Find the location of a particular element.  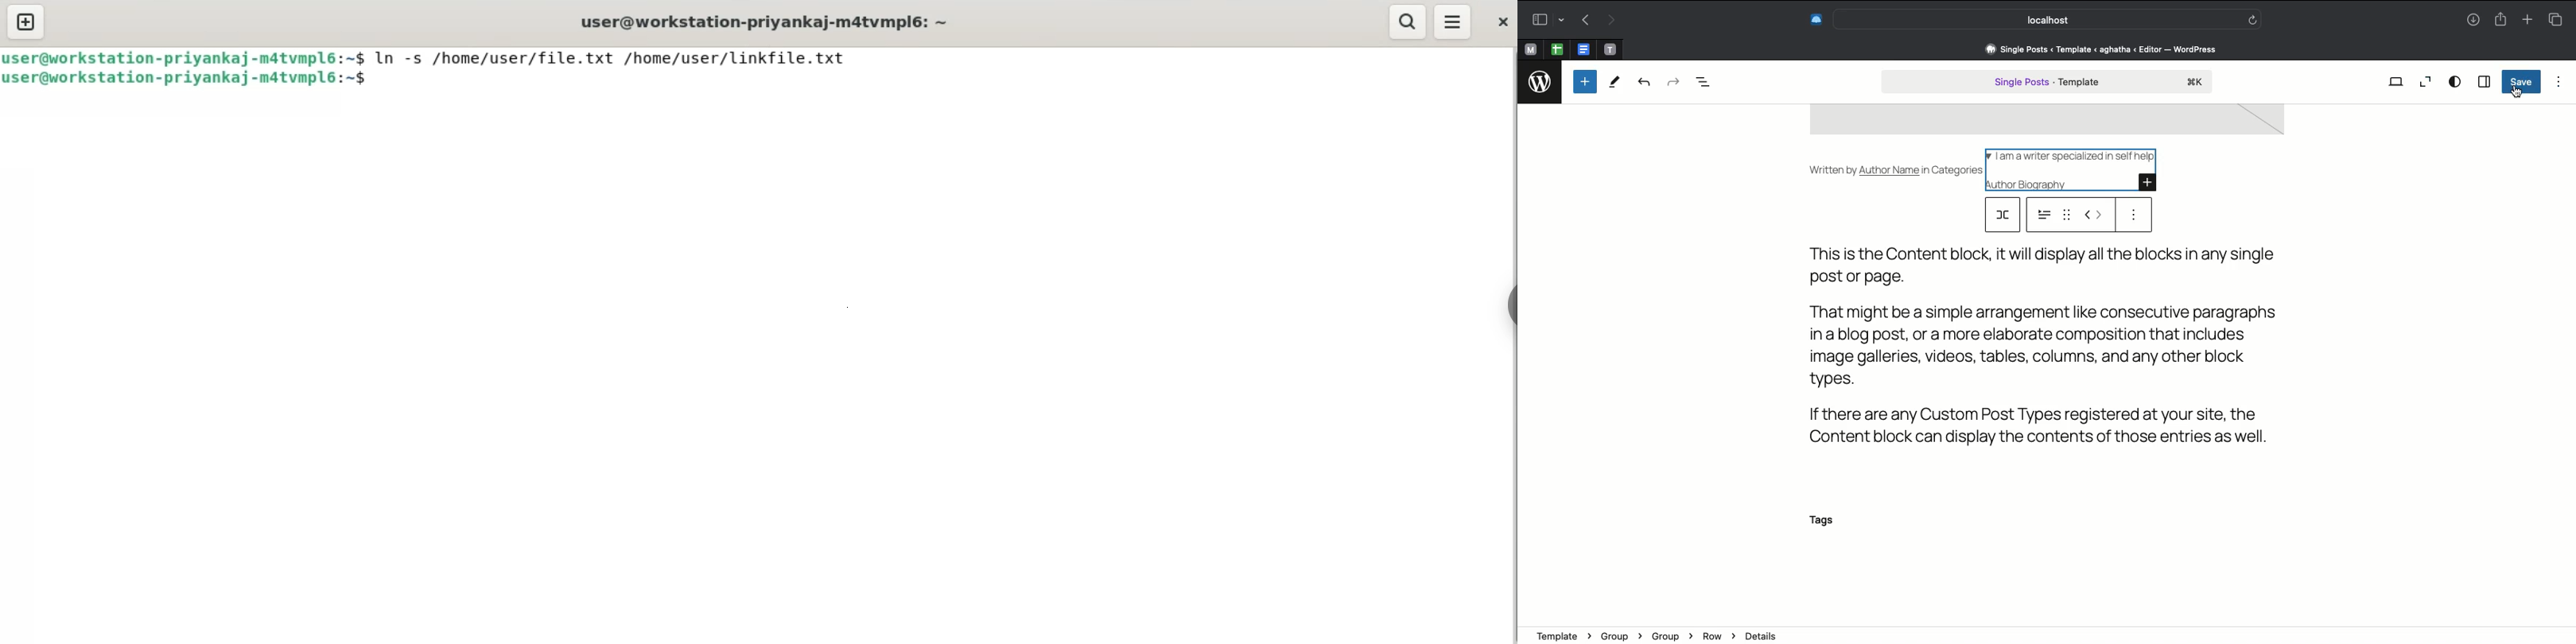

I am a writer specialized in self help is located at coordinates (2073, 156).